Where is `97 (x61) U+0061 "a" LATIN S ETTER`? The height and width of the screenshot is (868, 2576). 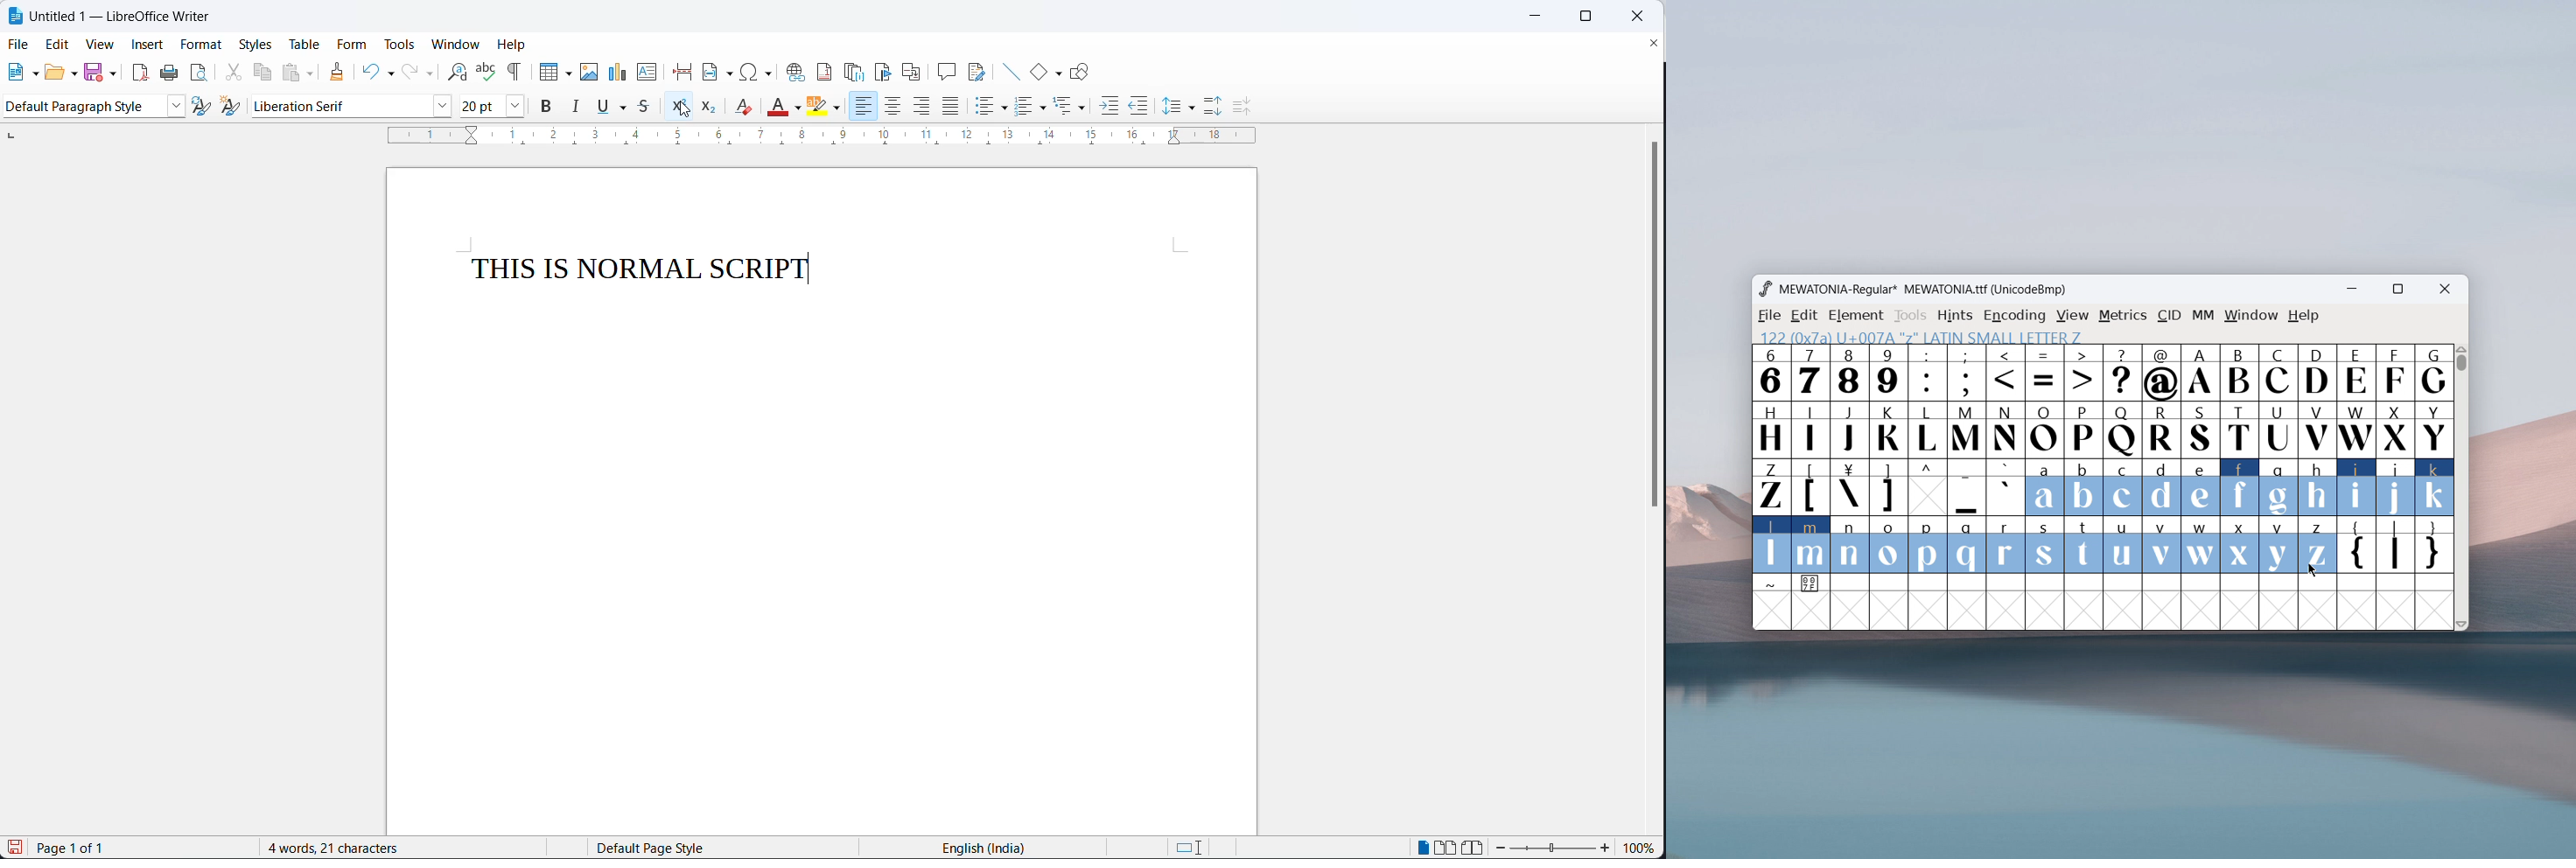
97 (x61) U+0061 "a" LATIN S ETTER is located at coordinates (1917, 336).